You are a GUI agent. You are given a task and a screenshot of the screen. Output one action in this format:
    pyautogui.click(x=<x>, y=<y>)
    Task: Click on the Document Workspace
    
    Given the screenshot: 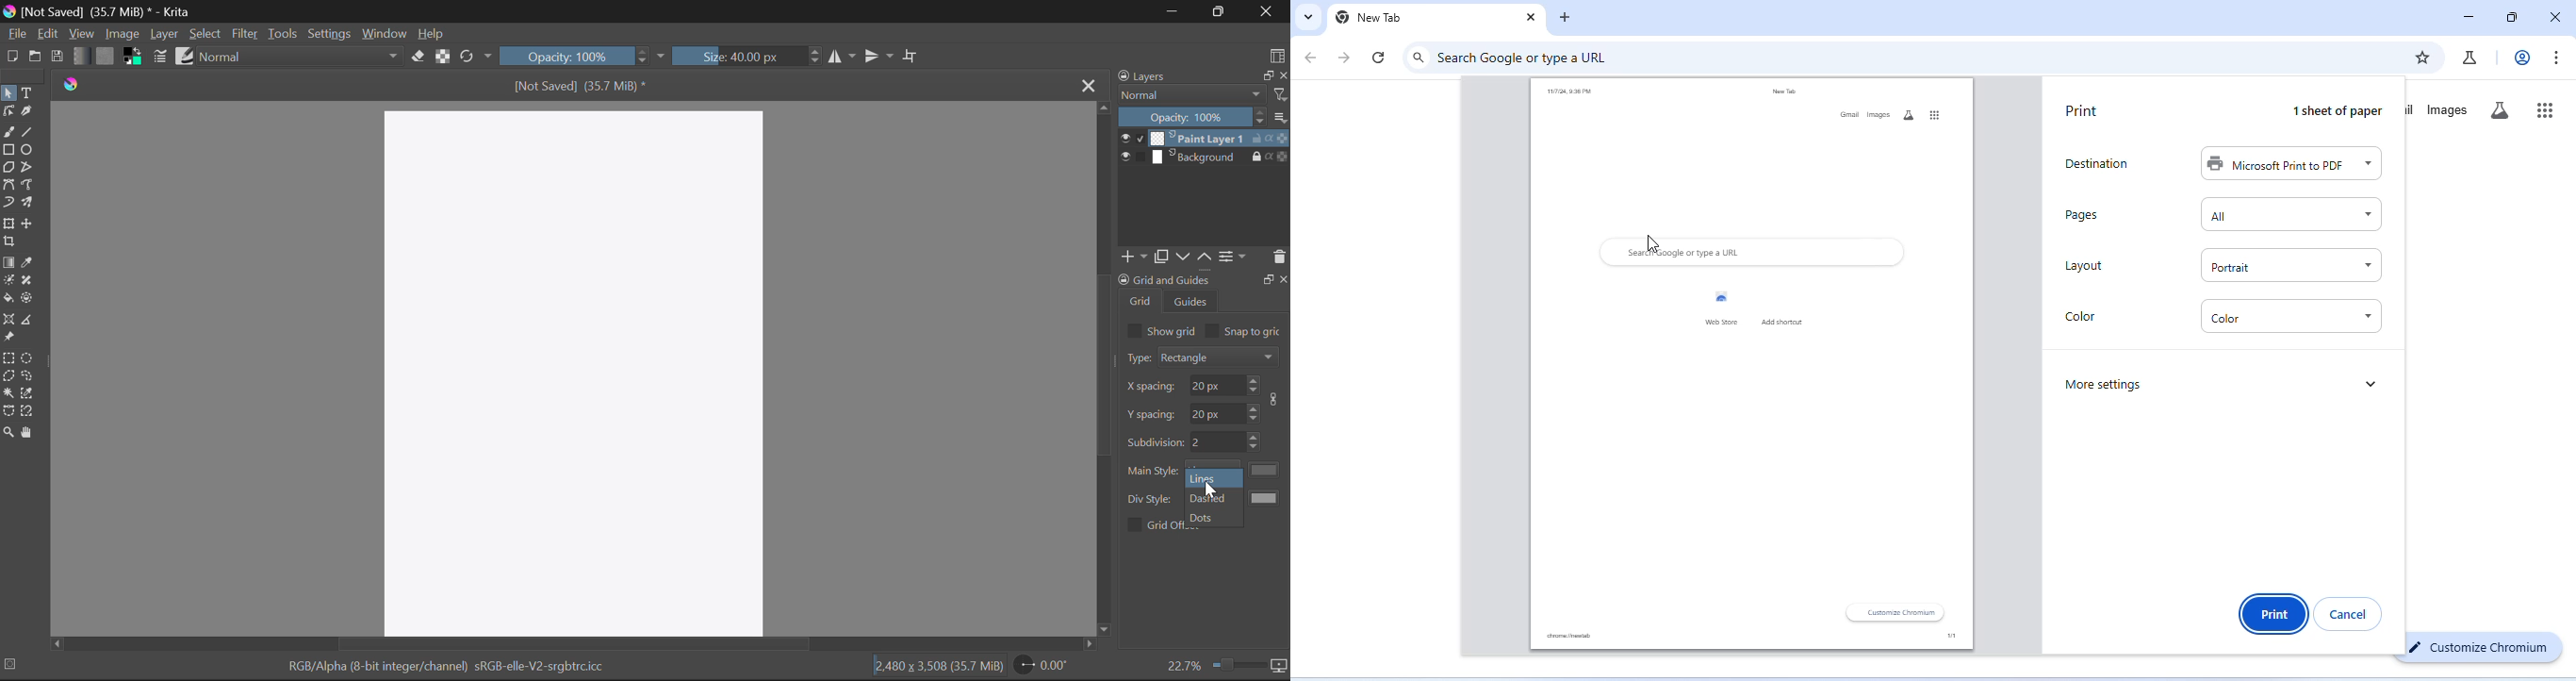 What is the action you would take?
    pyautogui.click(x=577, y=371)
    